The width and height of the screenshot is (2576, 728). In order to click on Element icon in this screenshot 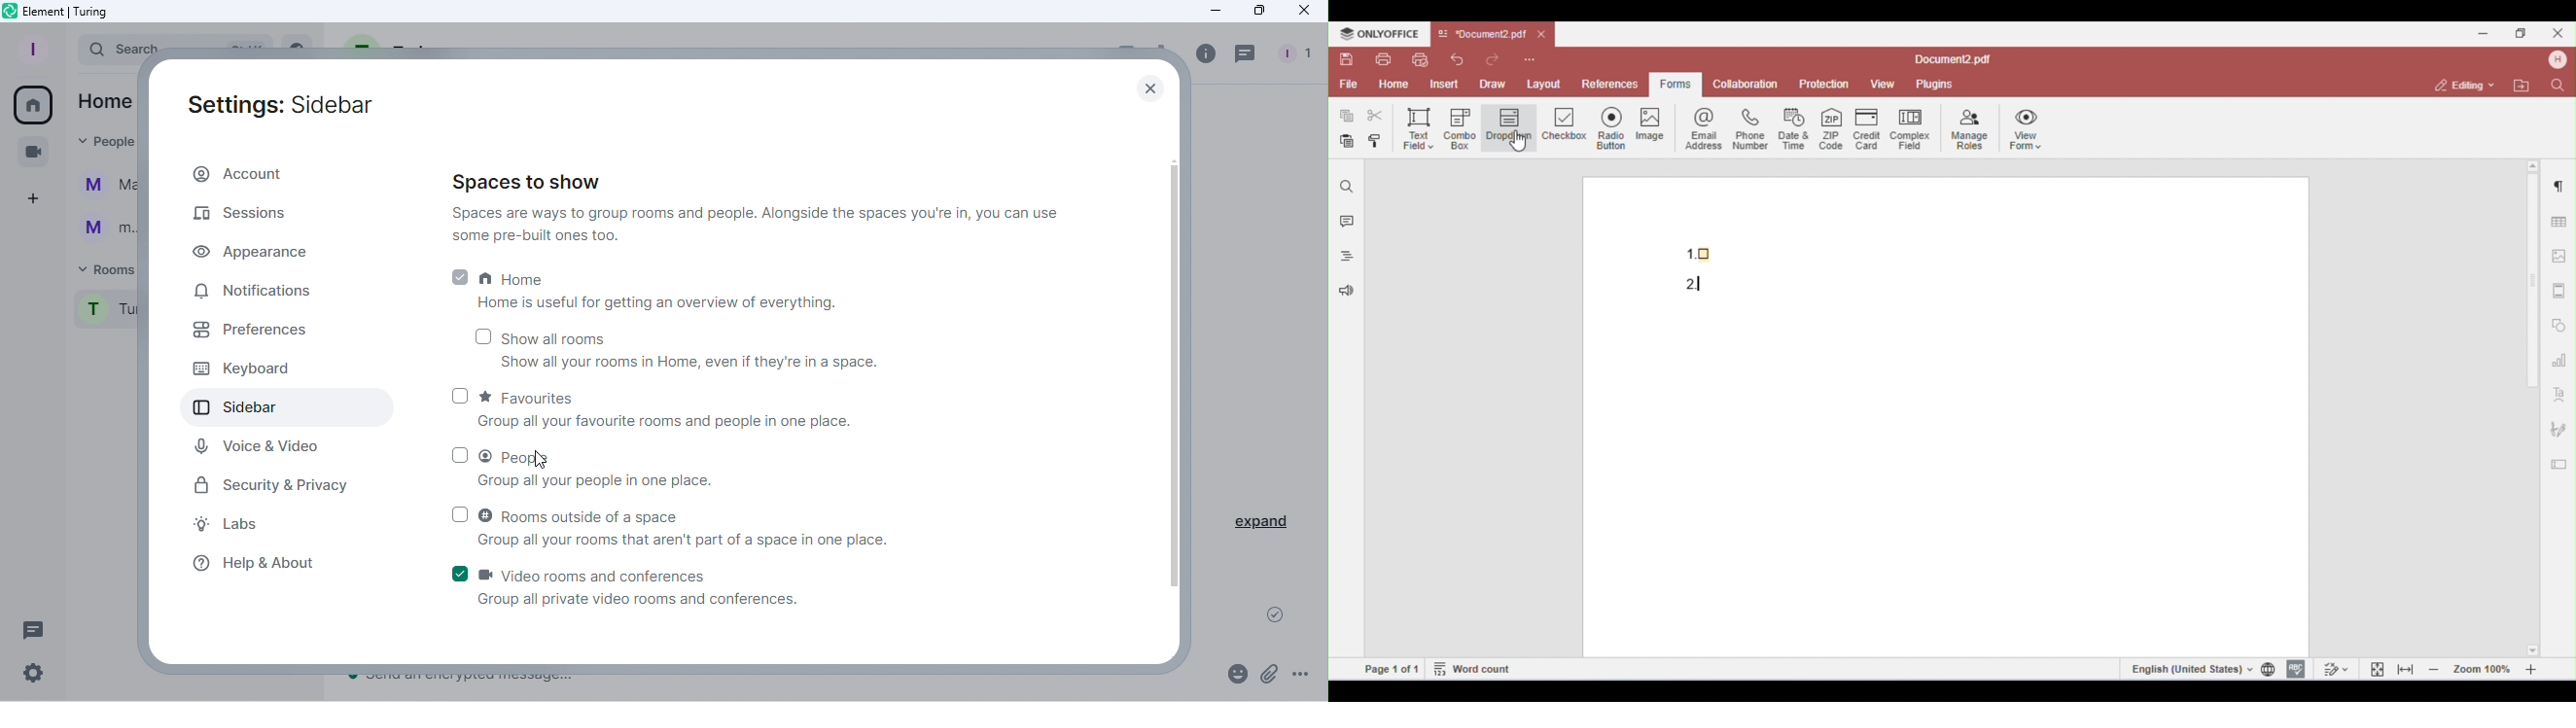, I will do `click(61, 12)`.